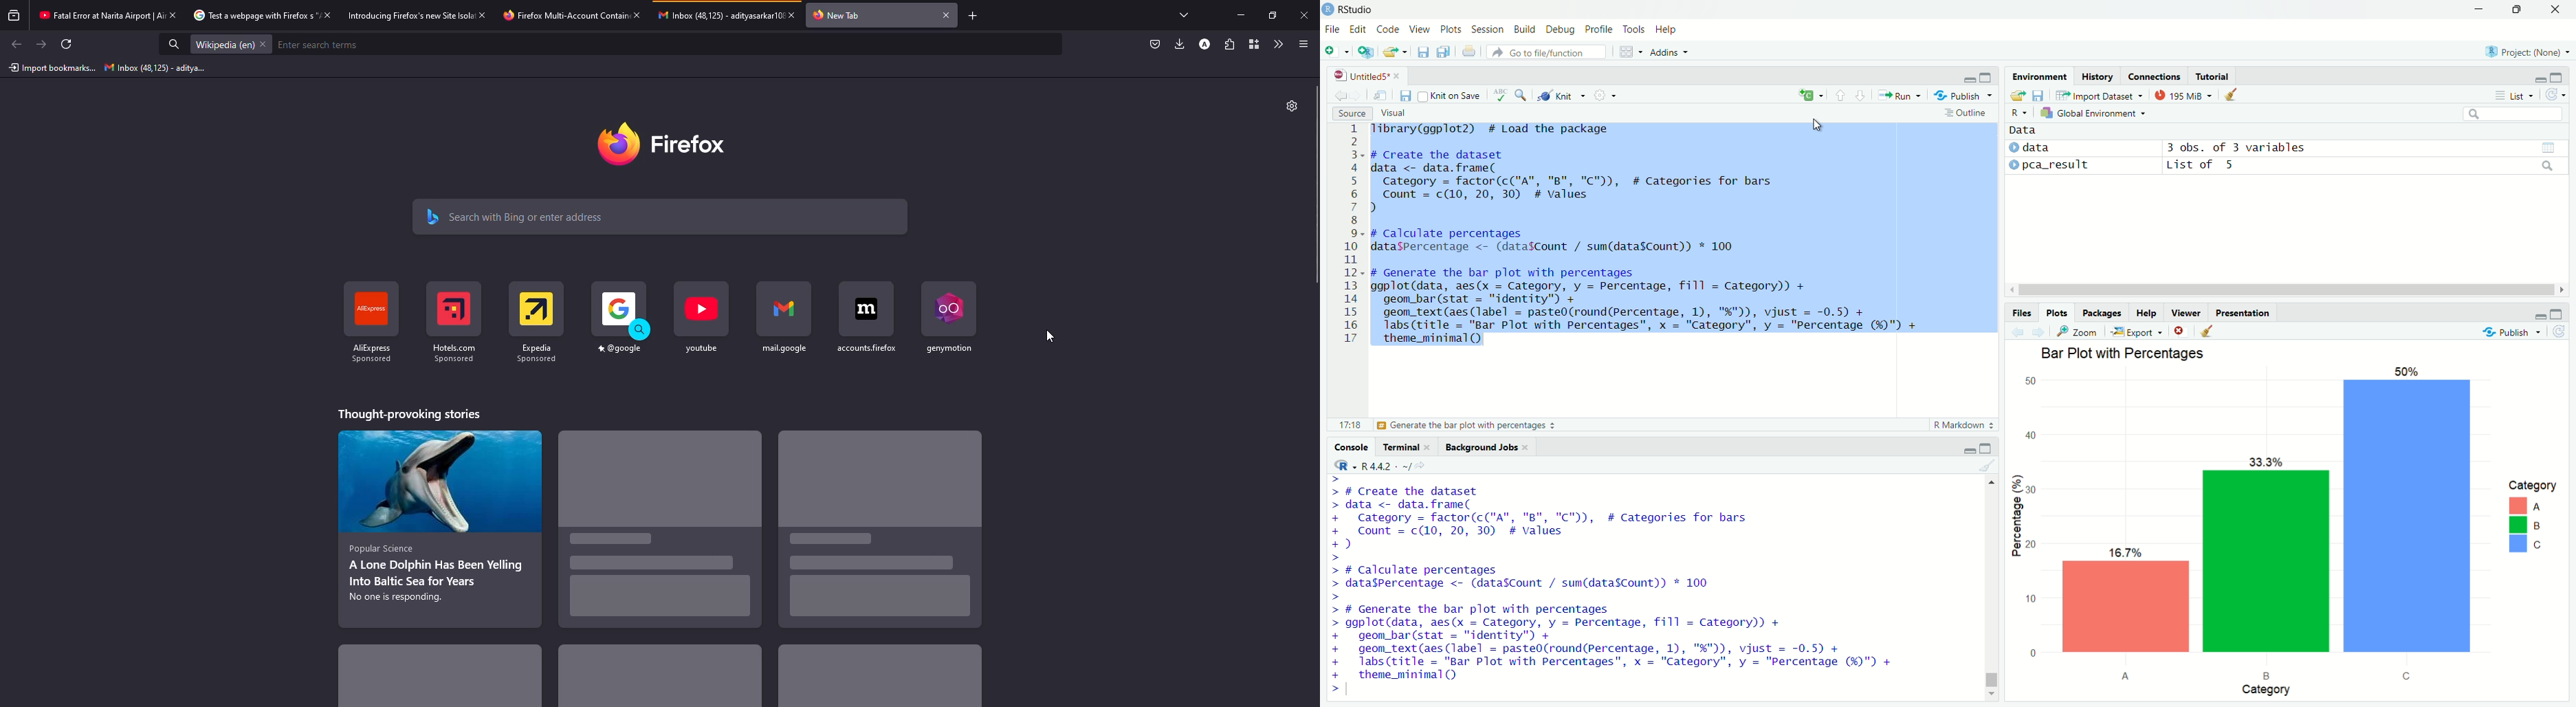 The height and width of the screenshot is (728, 2576). I want to click on find and repace, so click(1522, 95).